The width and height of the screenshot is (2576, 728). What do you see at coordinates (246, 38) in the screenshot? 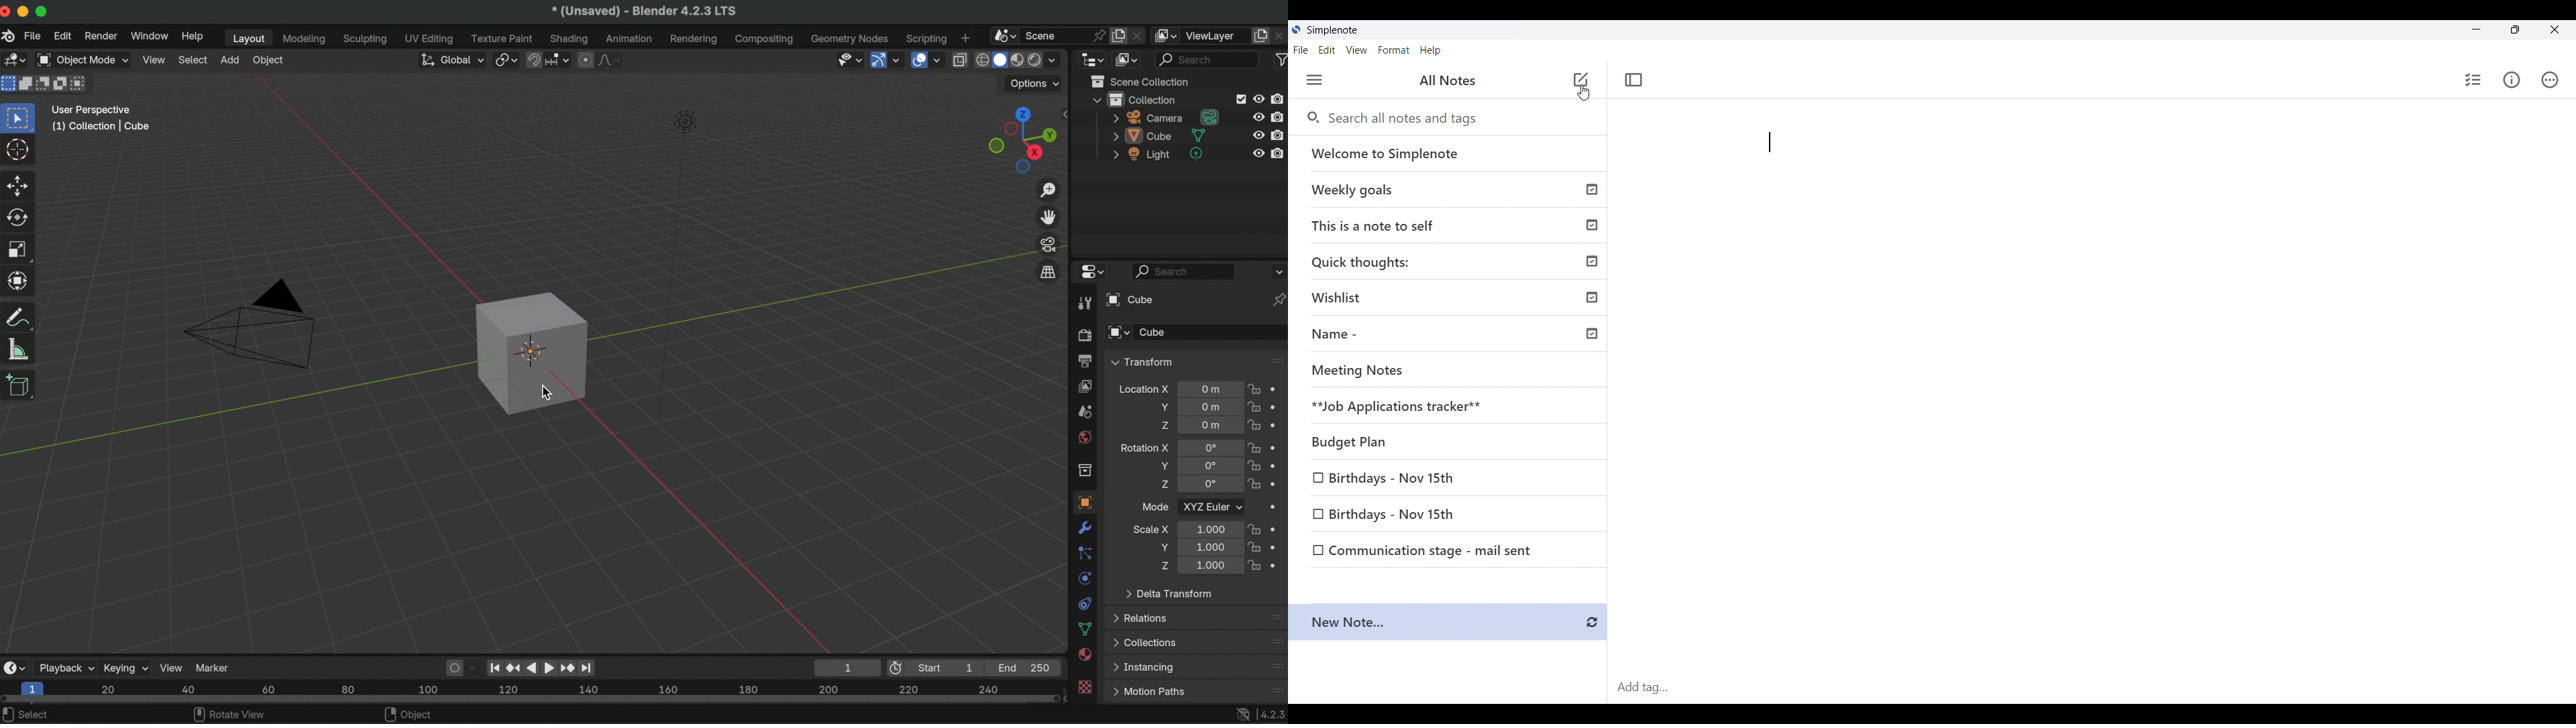
I see `layout` at bounding box center [246, 38].